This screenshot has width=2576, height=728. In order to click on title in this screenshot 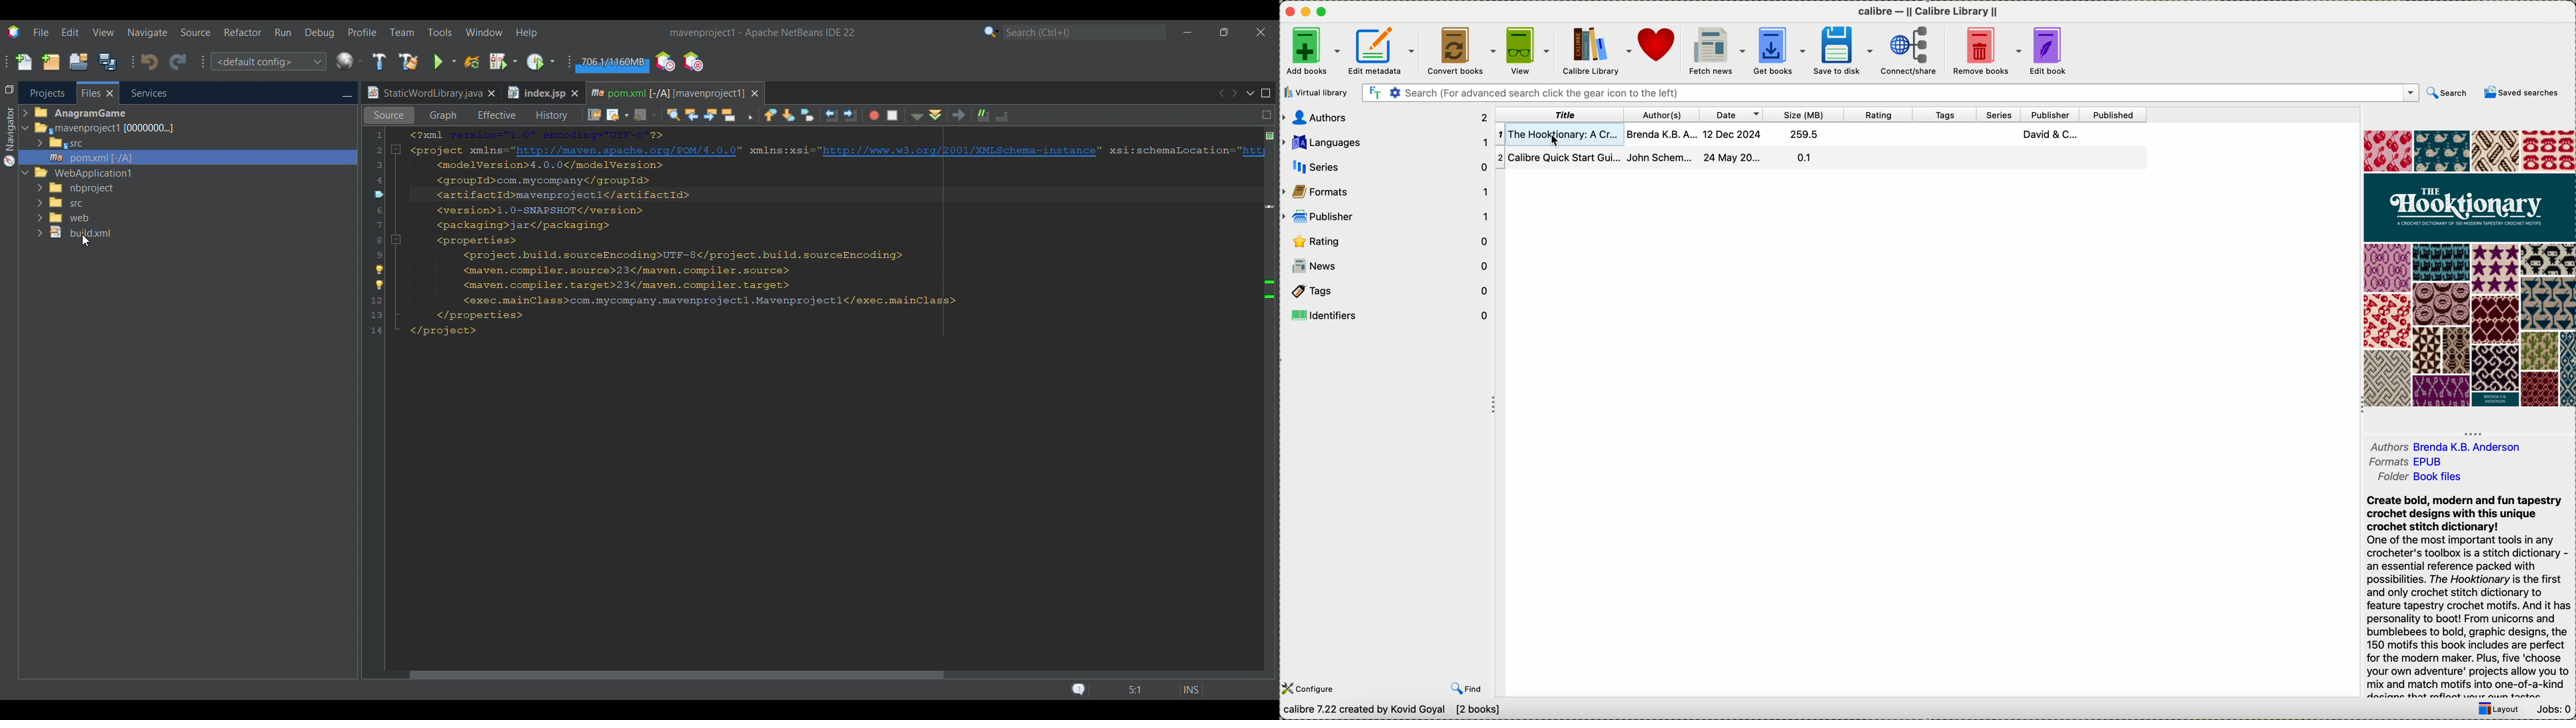, I will do `click(1559, 114)`.